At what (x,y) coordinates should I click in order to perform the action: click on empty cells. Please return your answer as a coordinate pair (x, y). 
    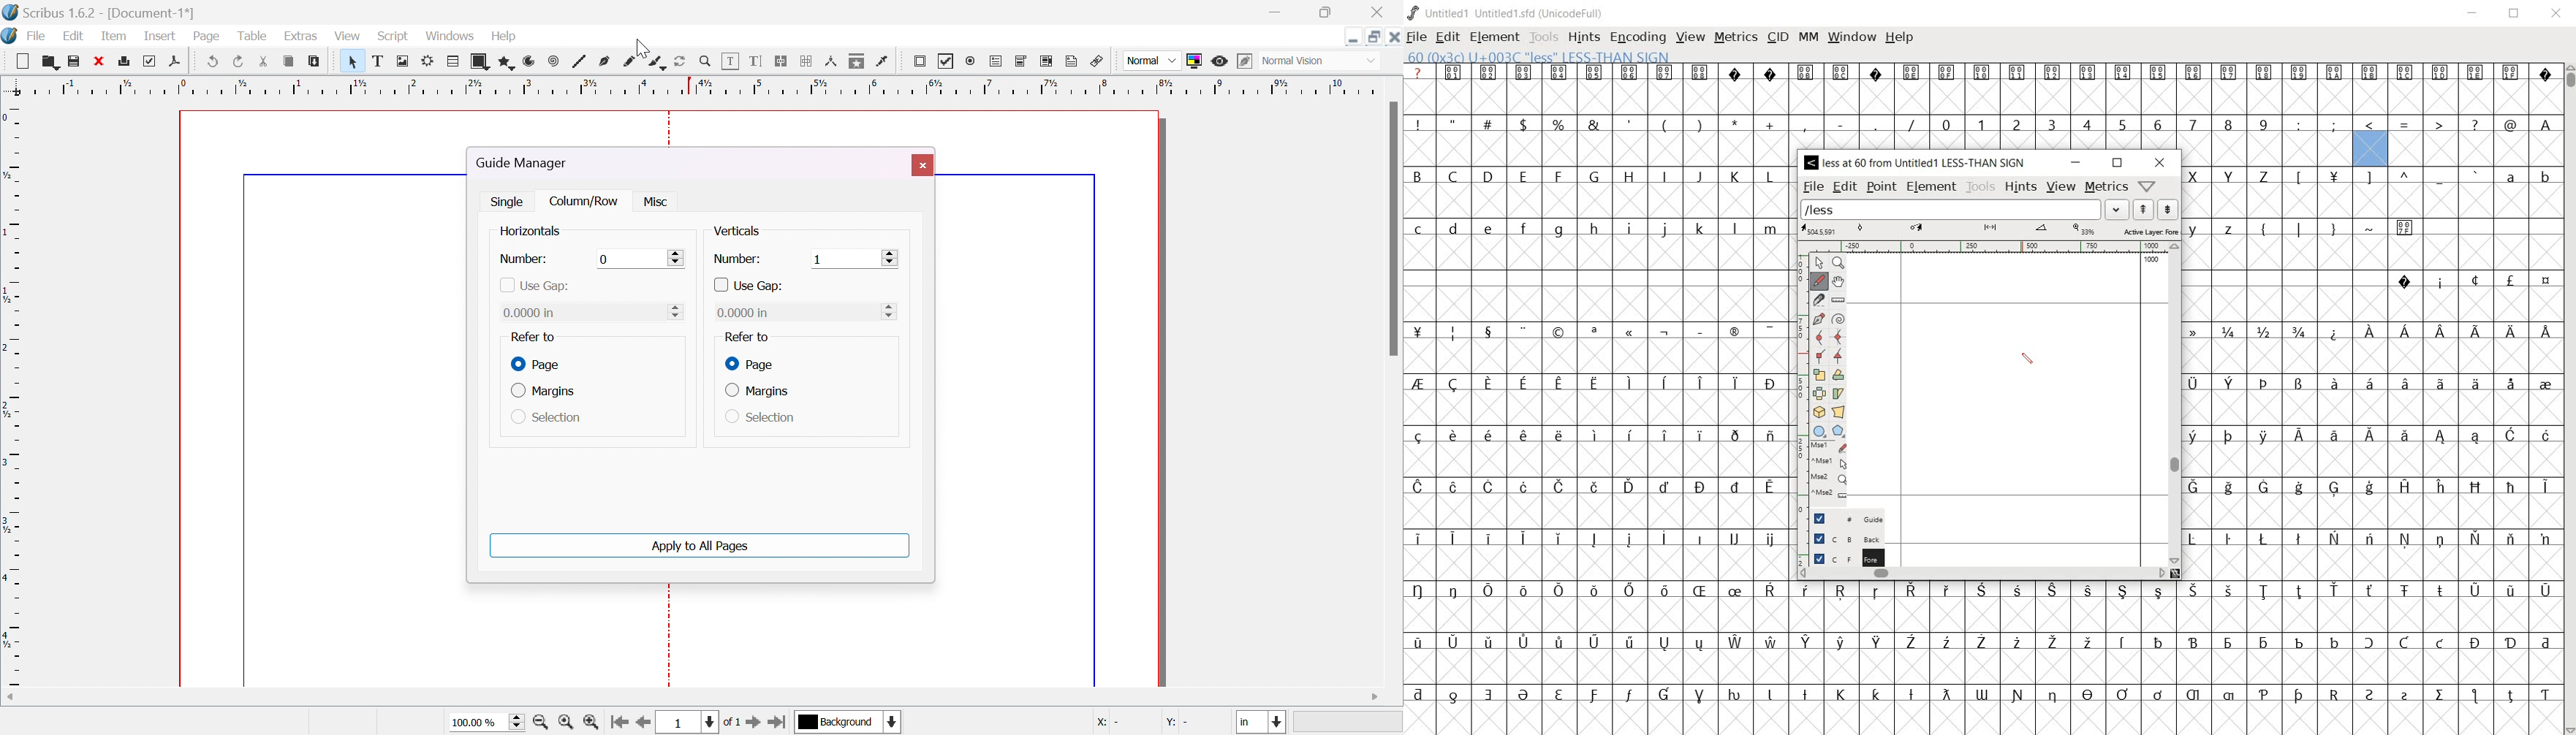
    Looking at the image, I should click on (1593, 460).